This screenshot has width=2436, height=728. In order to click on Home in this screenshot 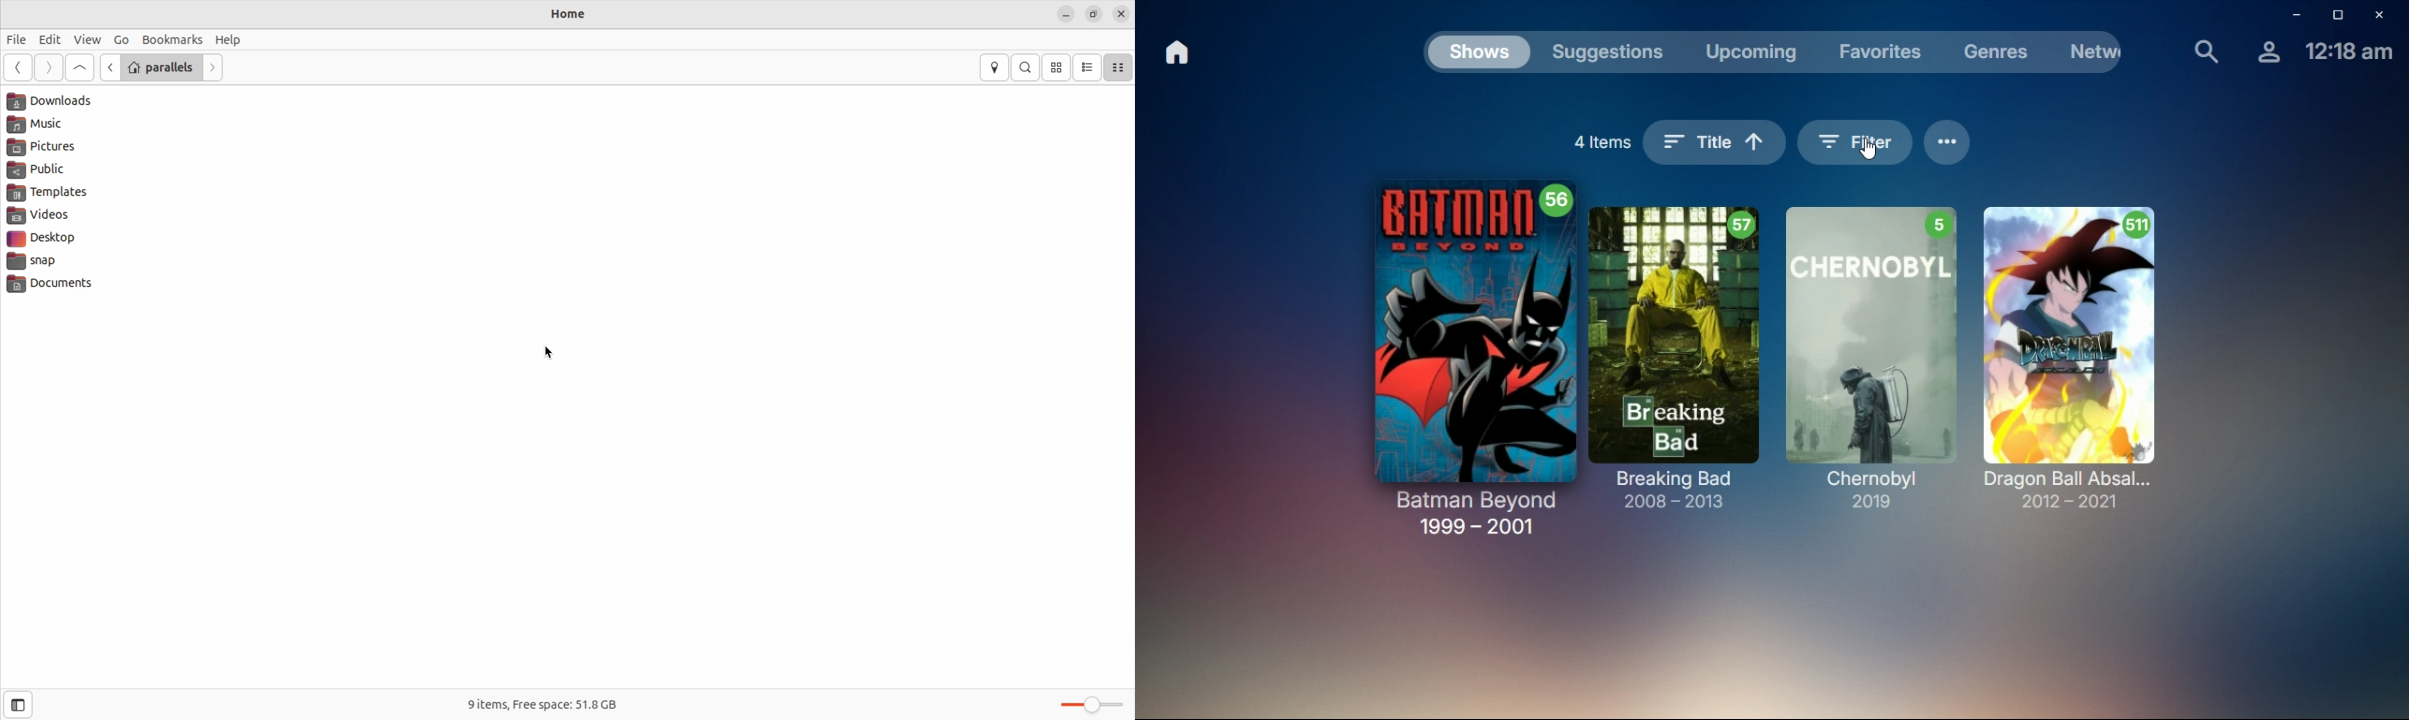, I will do `click(568, 14)`.